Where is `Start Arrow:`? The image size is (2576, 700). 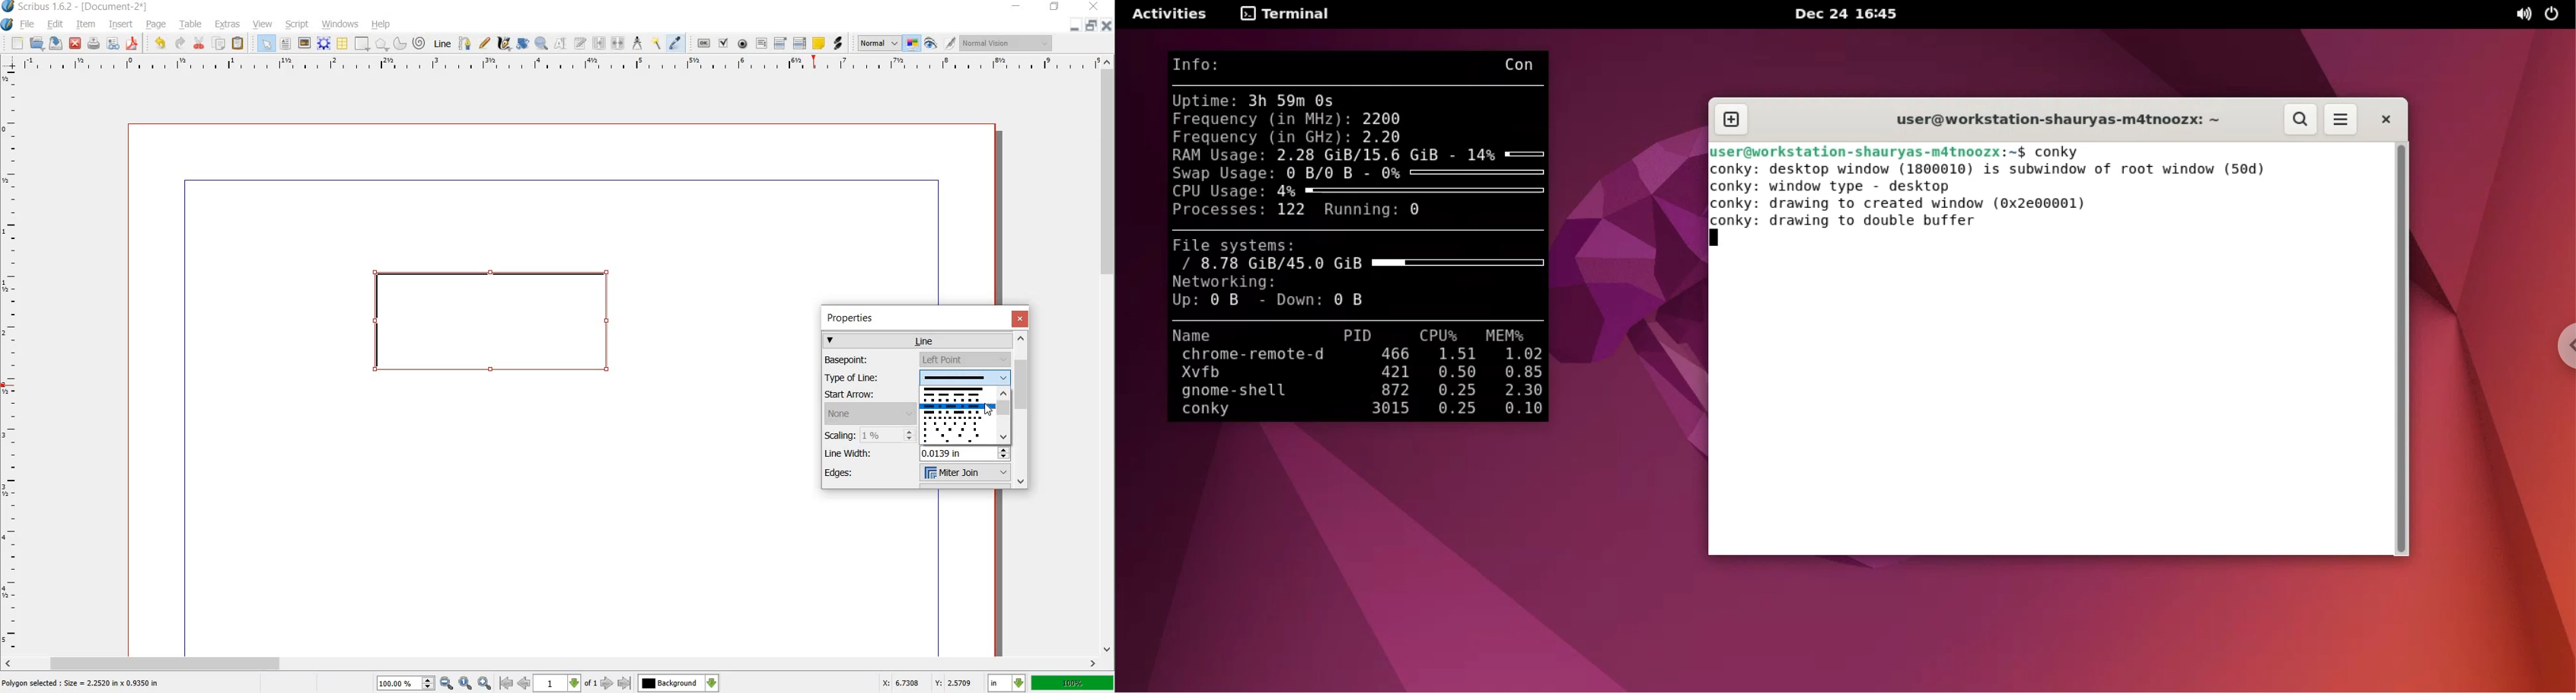
Start Arrow: is located at coordinates (866, 395).